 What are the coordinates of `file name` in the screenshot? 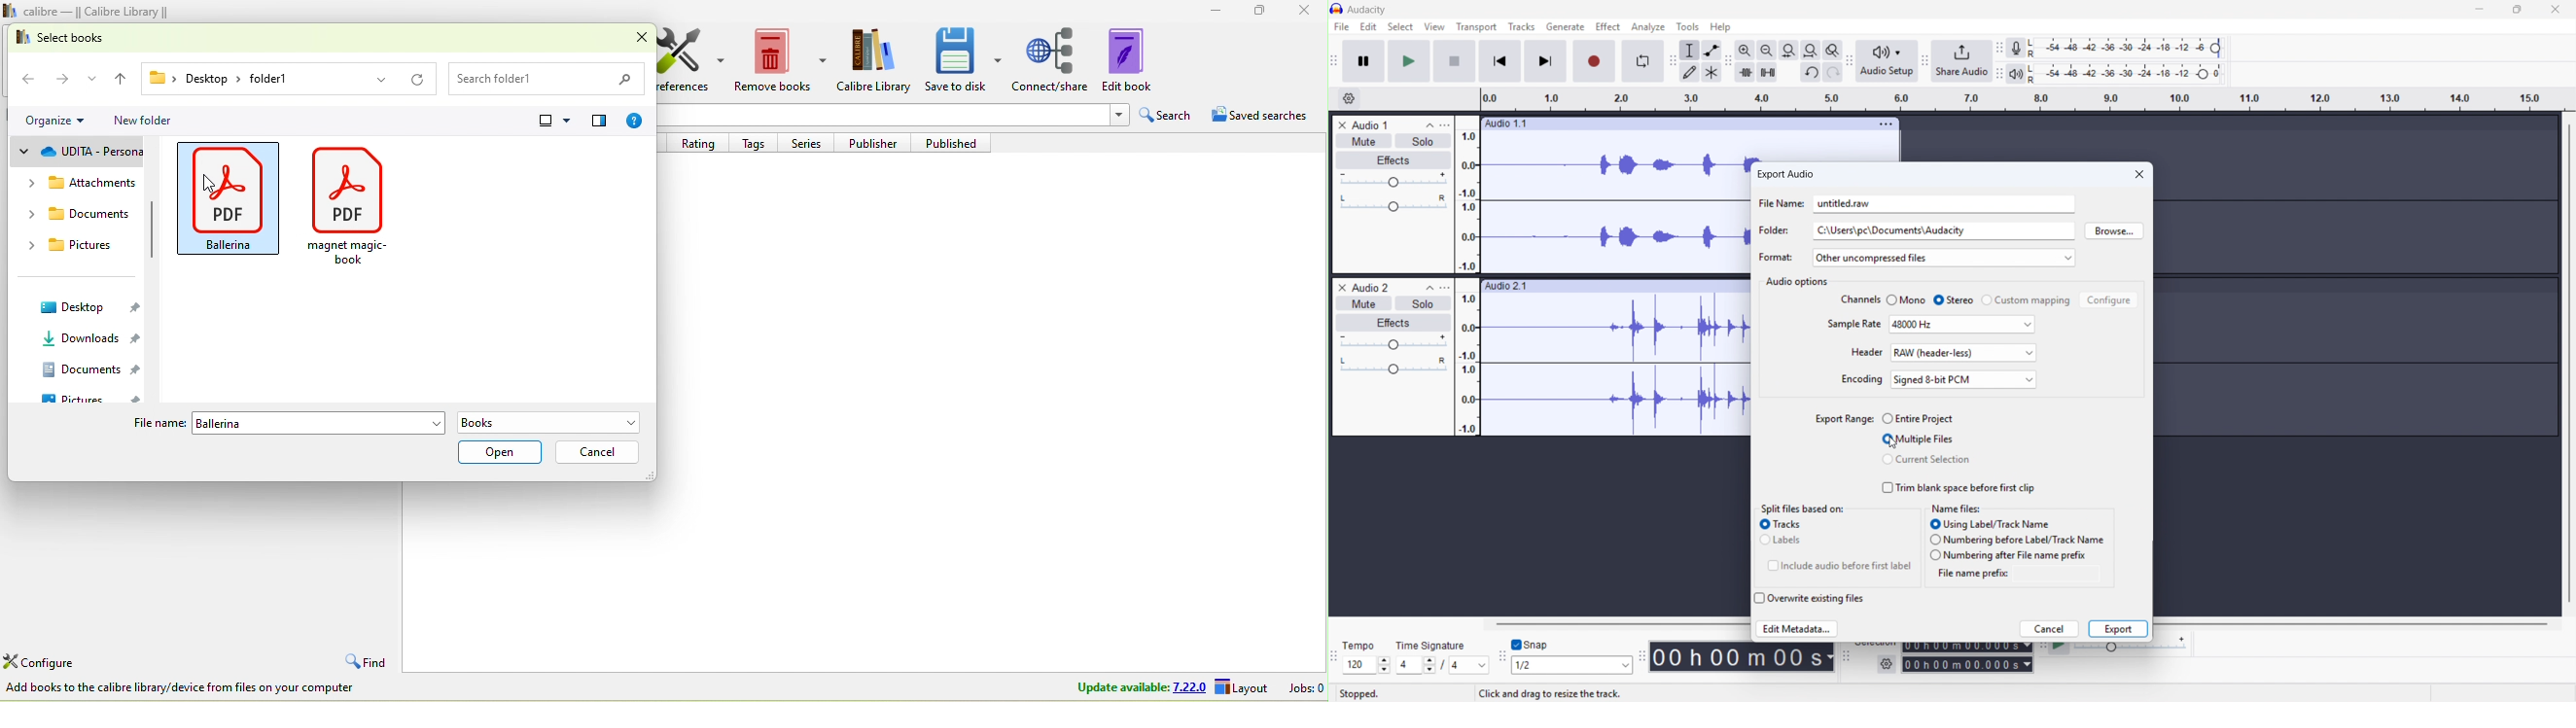 It's located at (1781, 203).